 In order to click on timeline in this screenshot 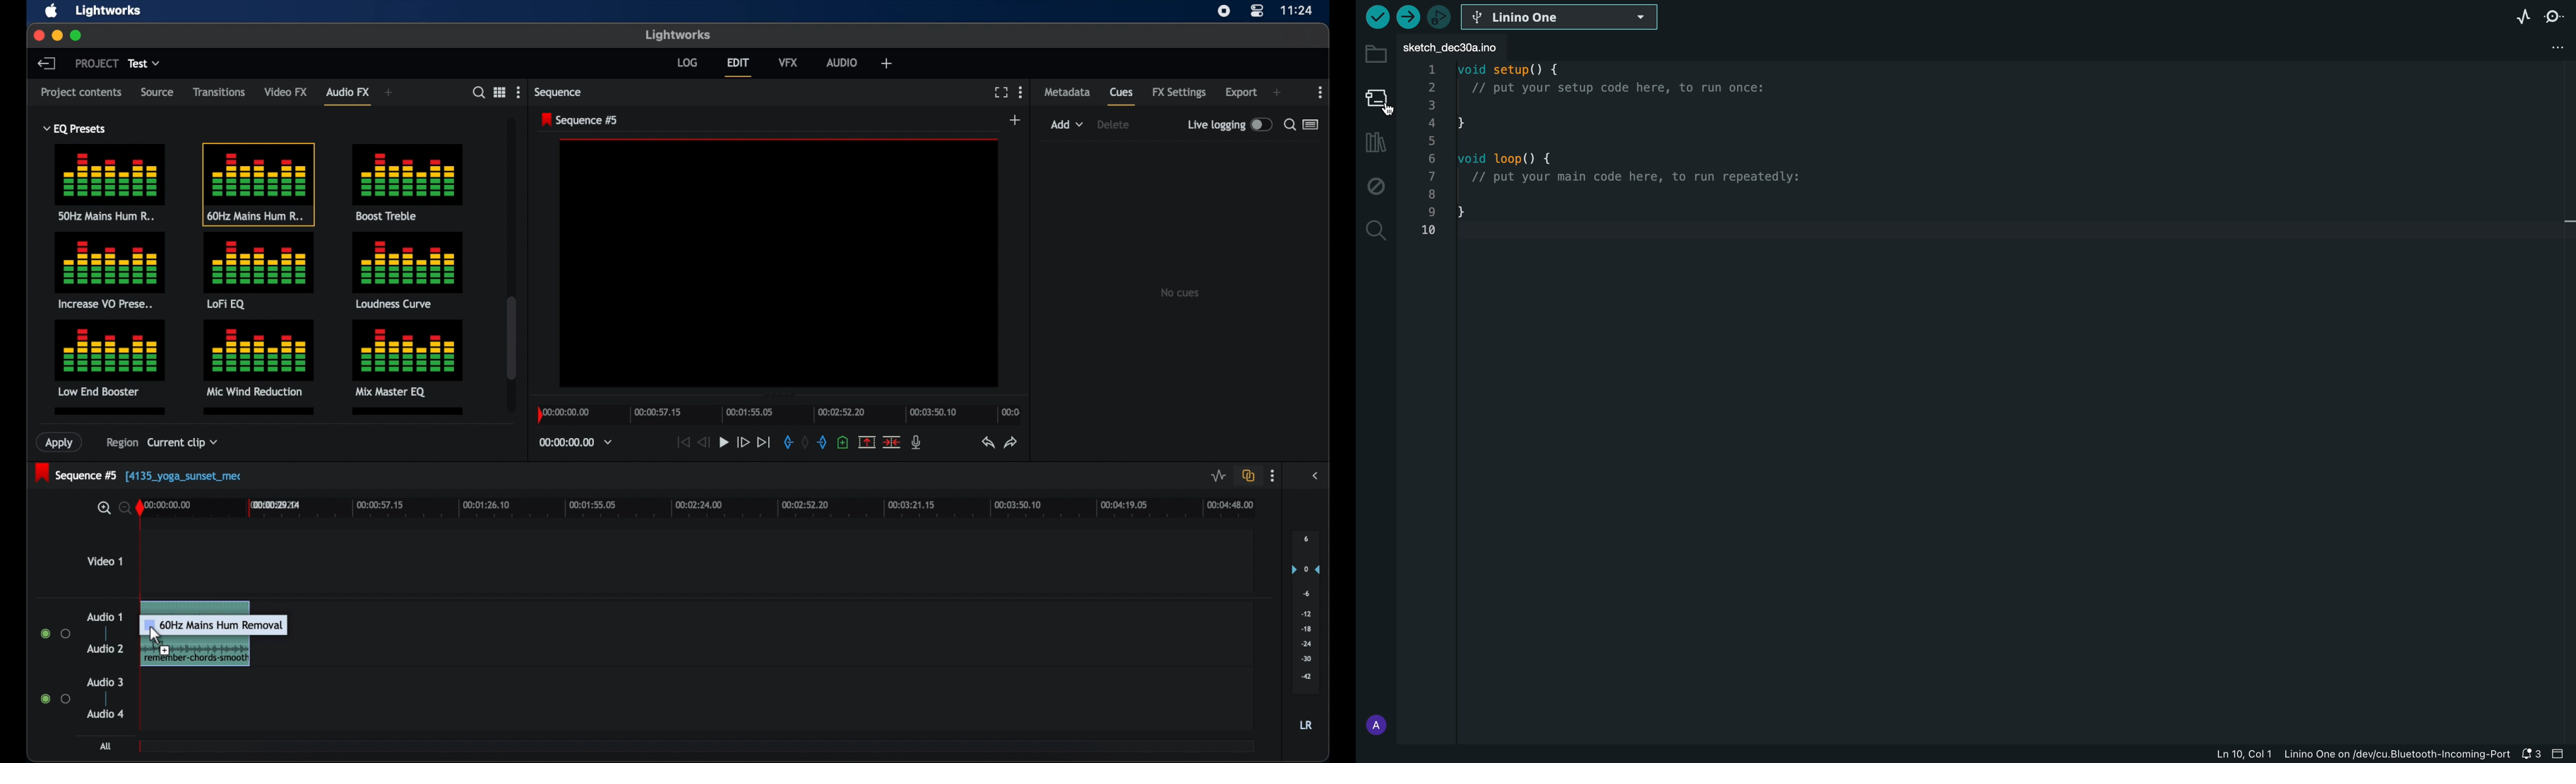, I will do `click(777, 413)`.